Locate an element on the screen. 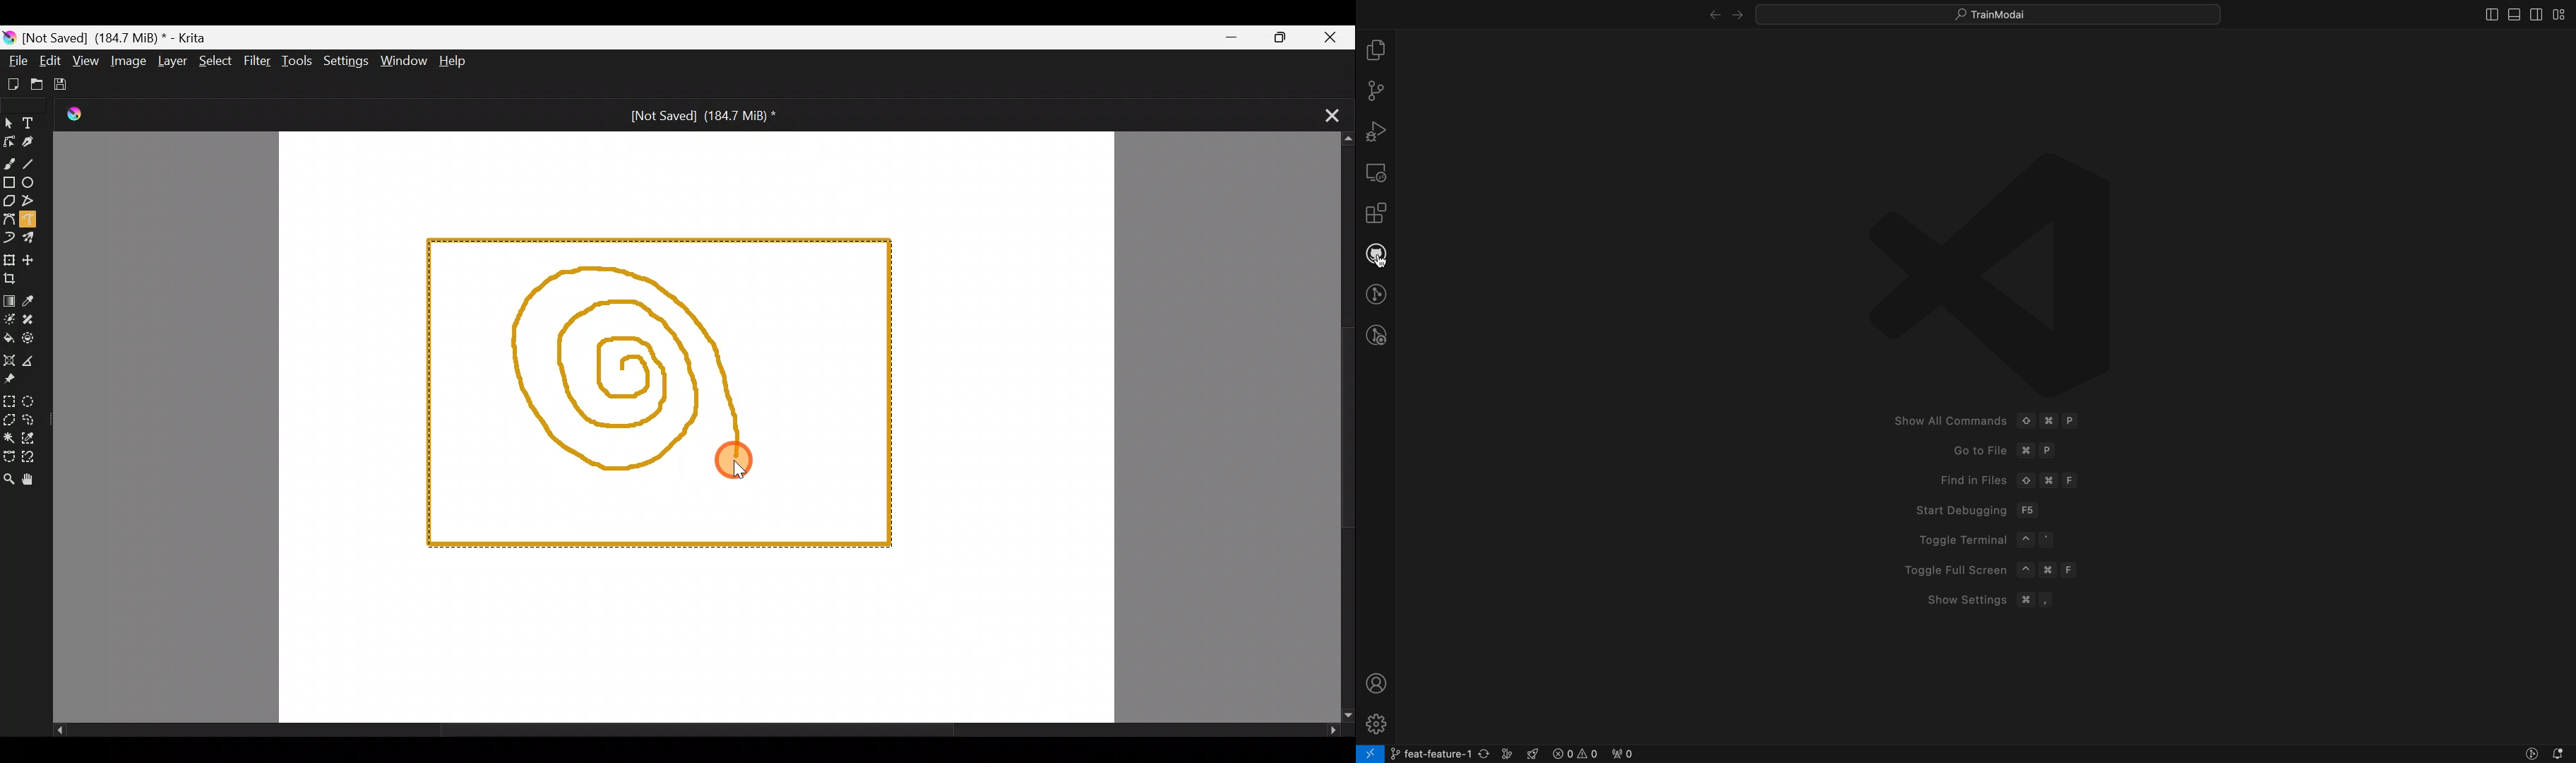 This screenshot has width=2576, height=784. Close tab is located at coordinates (1323, 118).